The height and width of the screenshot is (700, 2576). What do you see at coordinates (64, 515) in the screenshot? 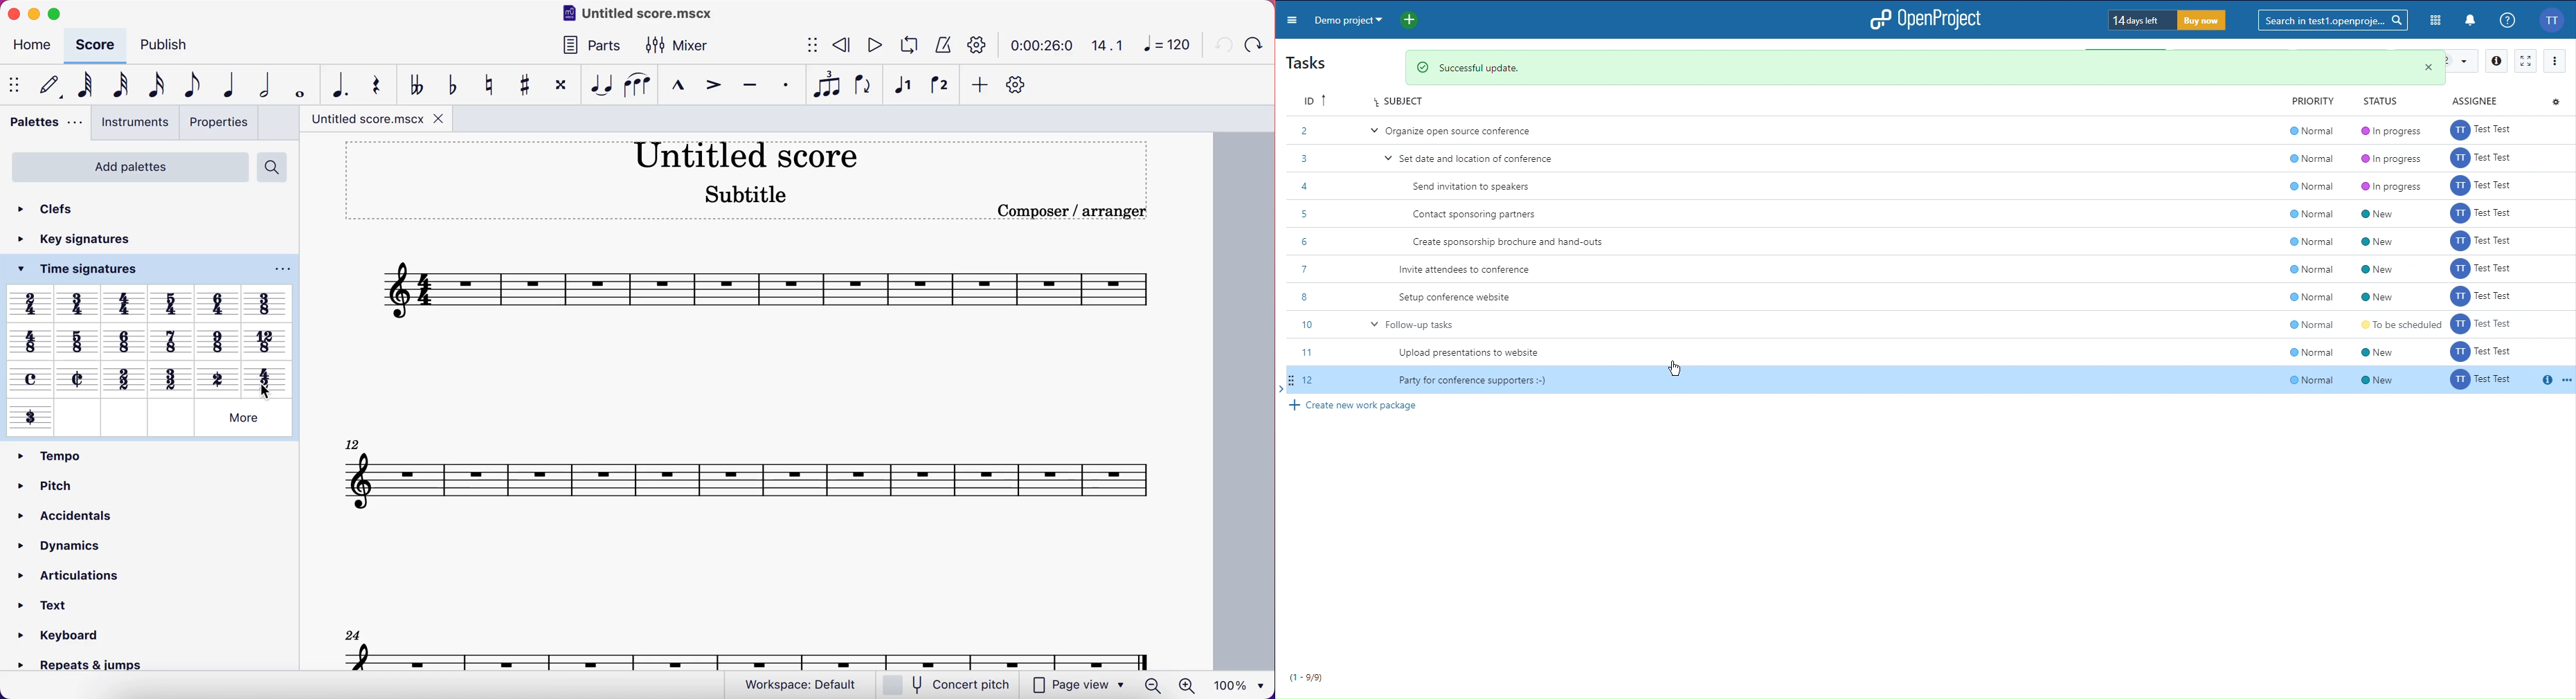
I see `` at bounding box center [64, 515].